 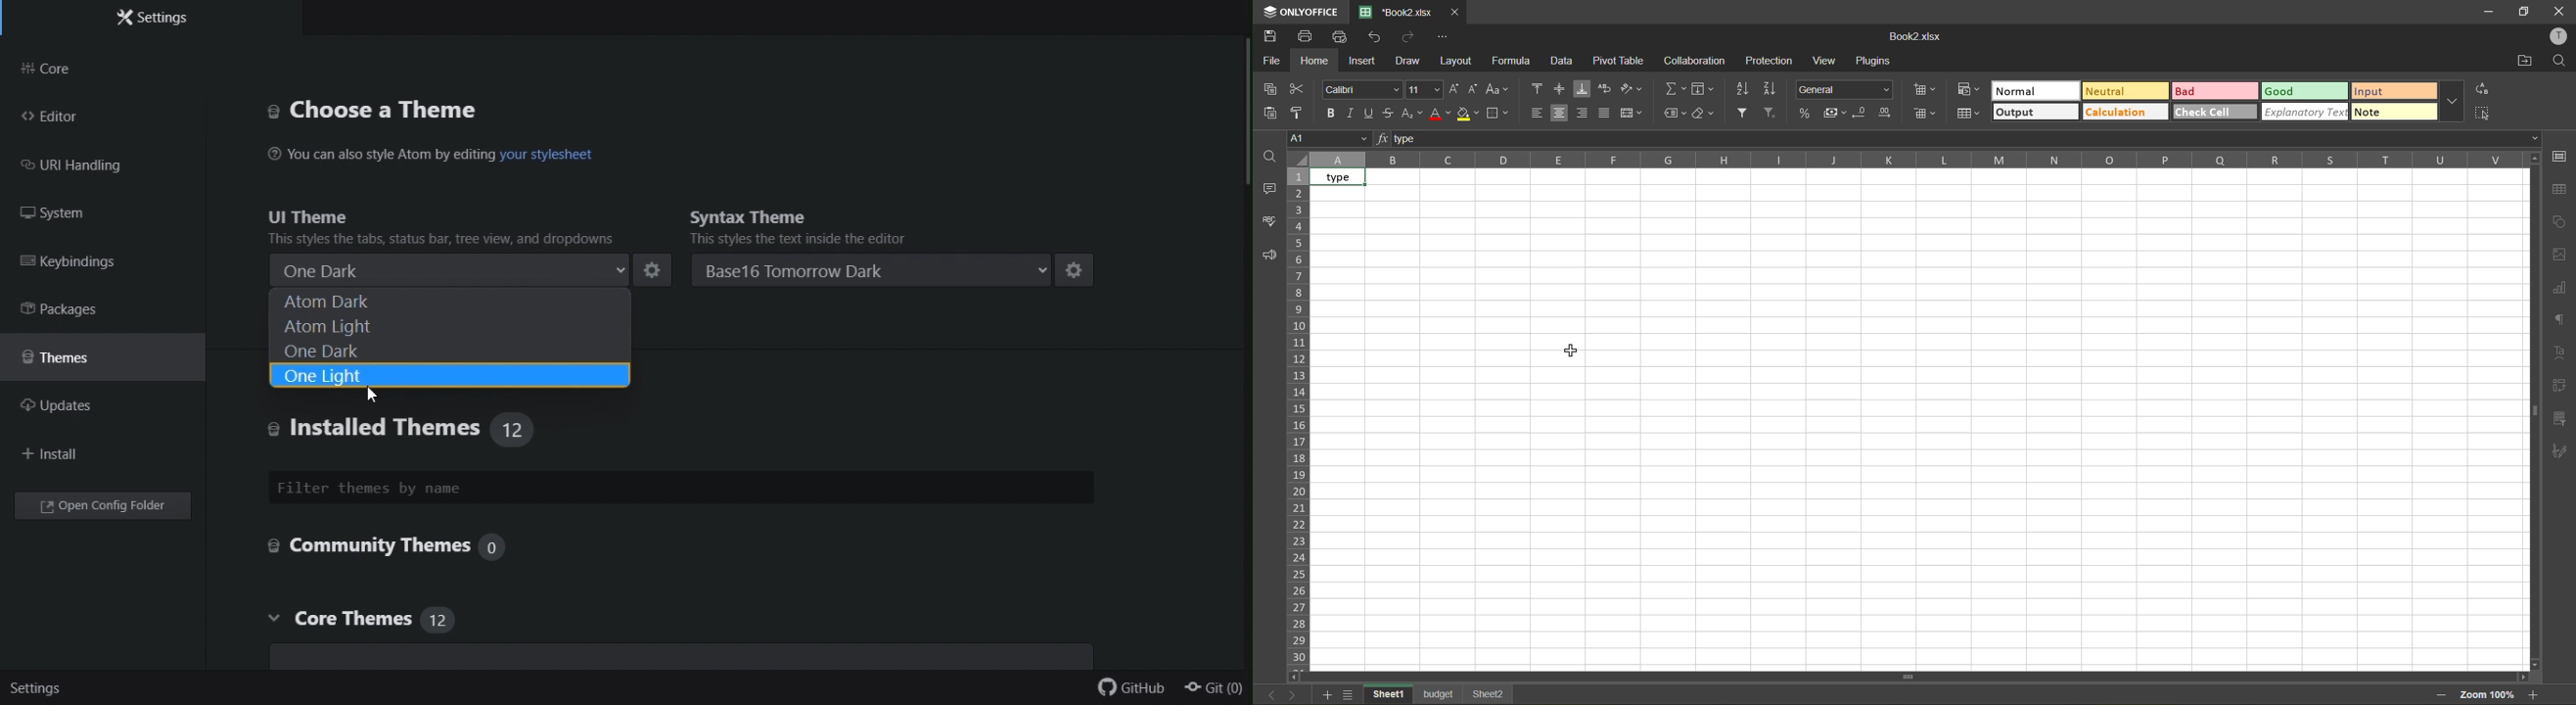 What do you see at coordinates (1351, 114) in the screenshot?
I see `italic` at bounding box center [1351, 114].